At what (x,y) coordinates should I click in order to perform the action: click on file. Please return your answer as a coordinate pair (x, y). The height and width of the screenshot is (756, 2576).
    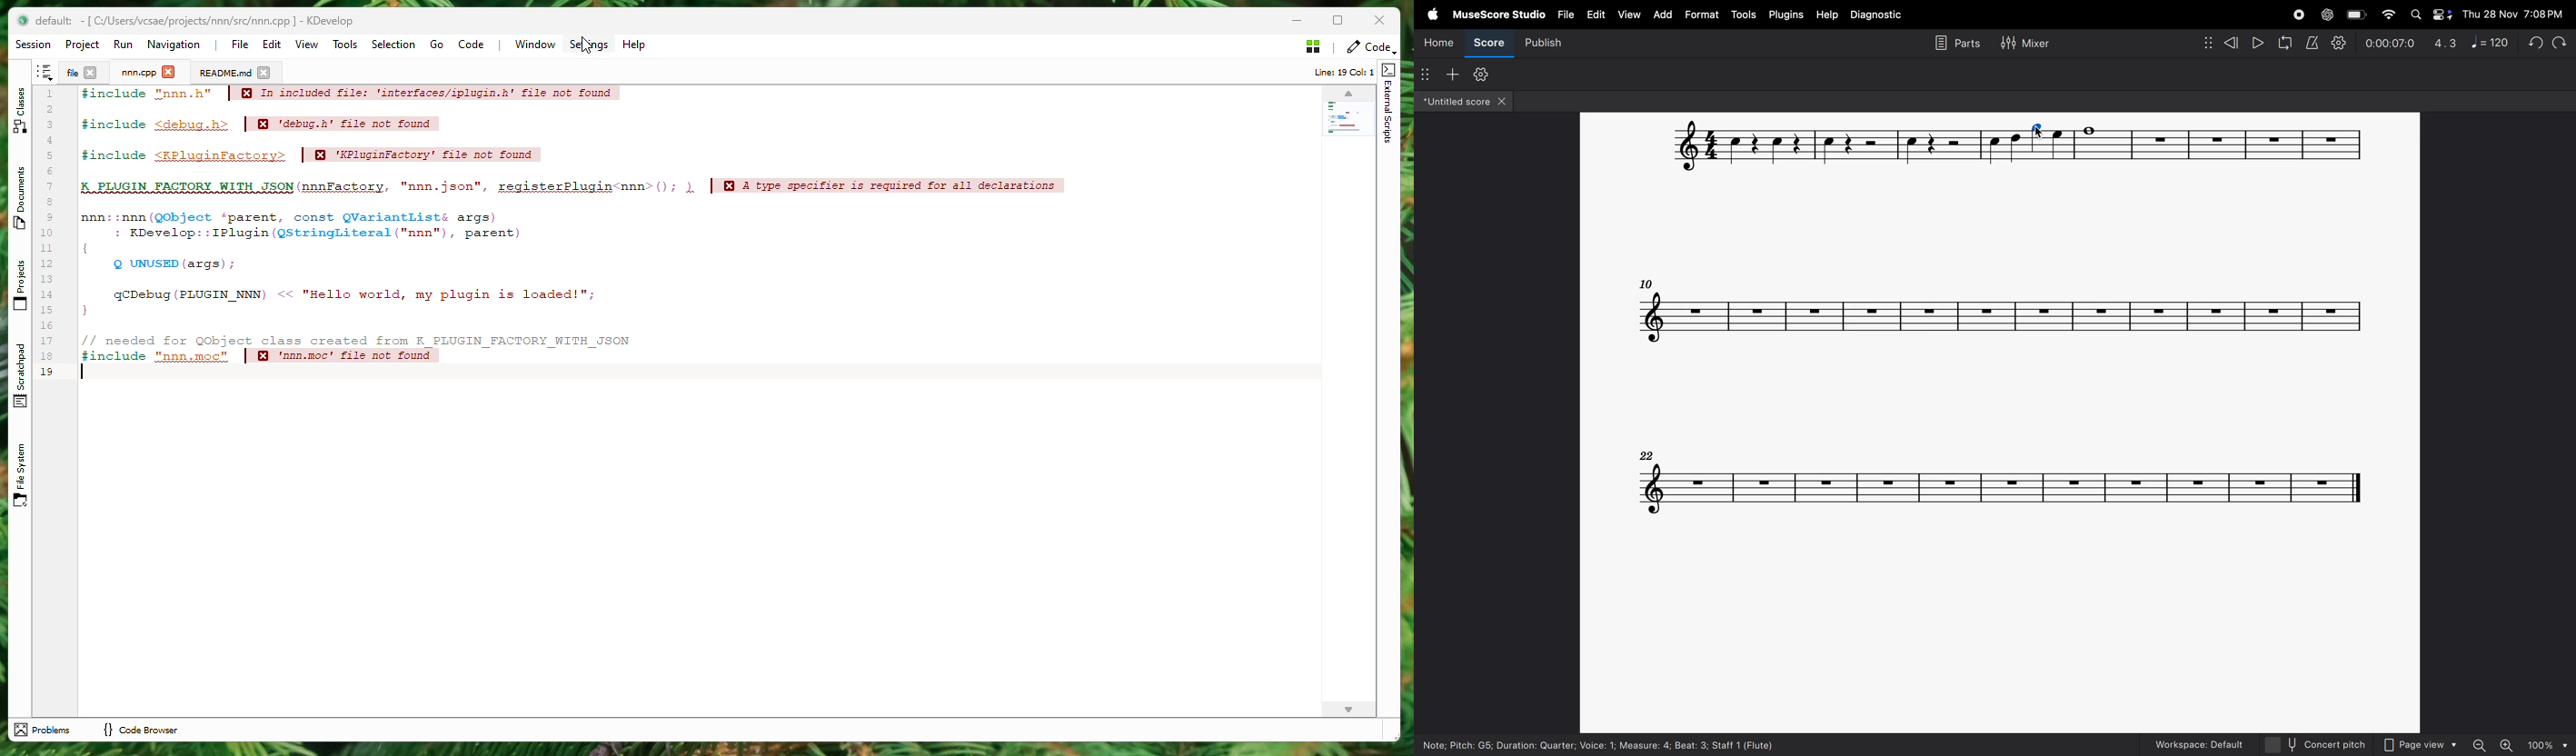
    Looking at the image, I should click on (1566, 16).